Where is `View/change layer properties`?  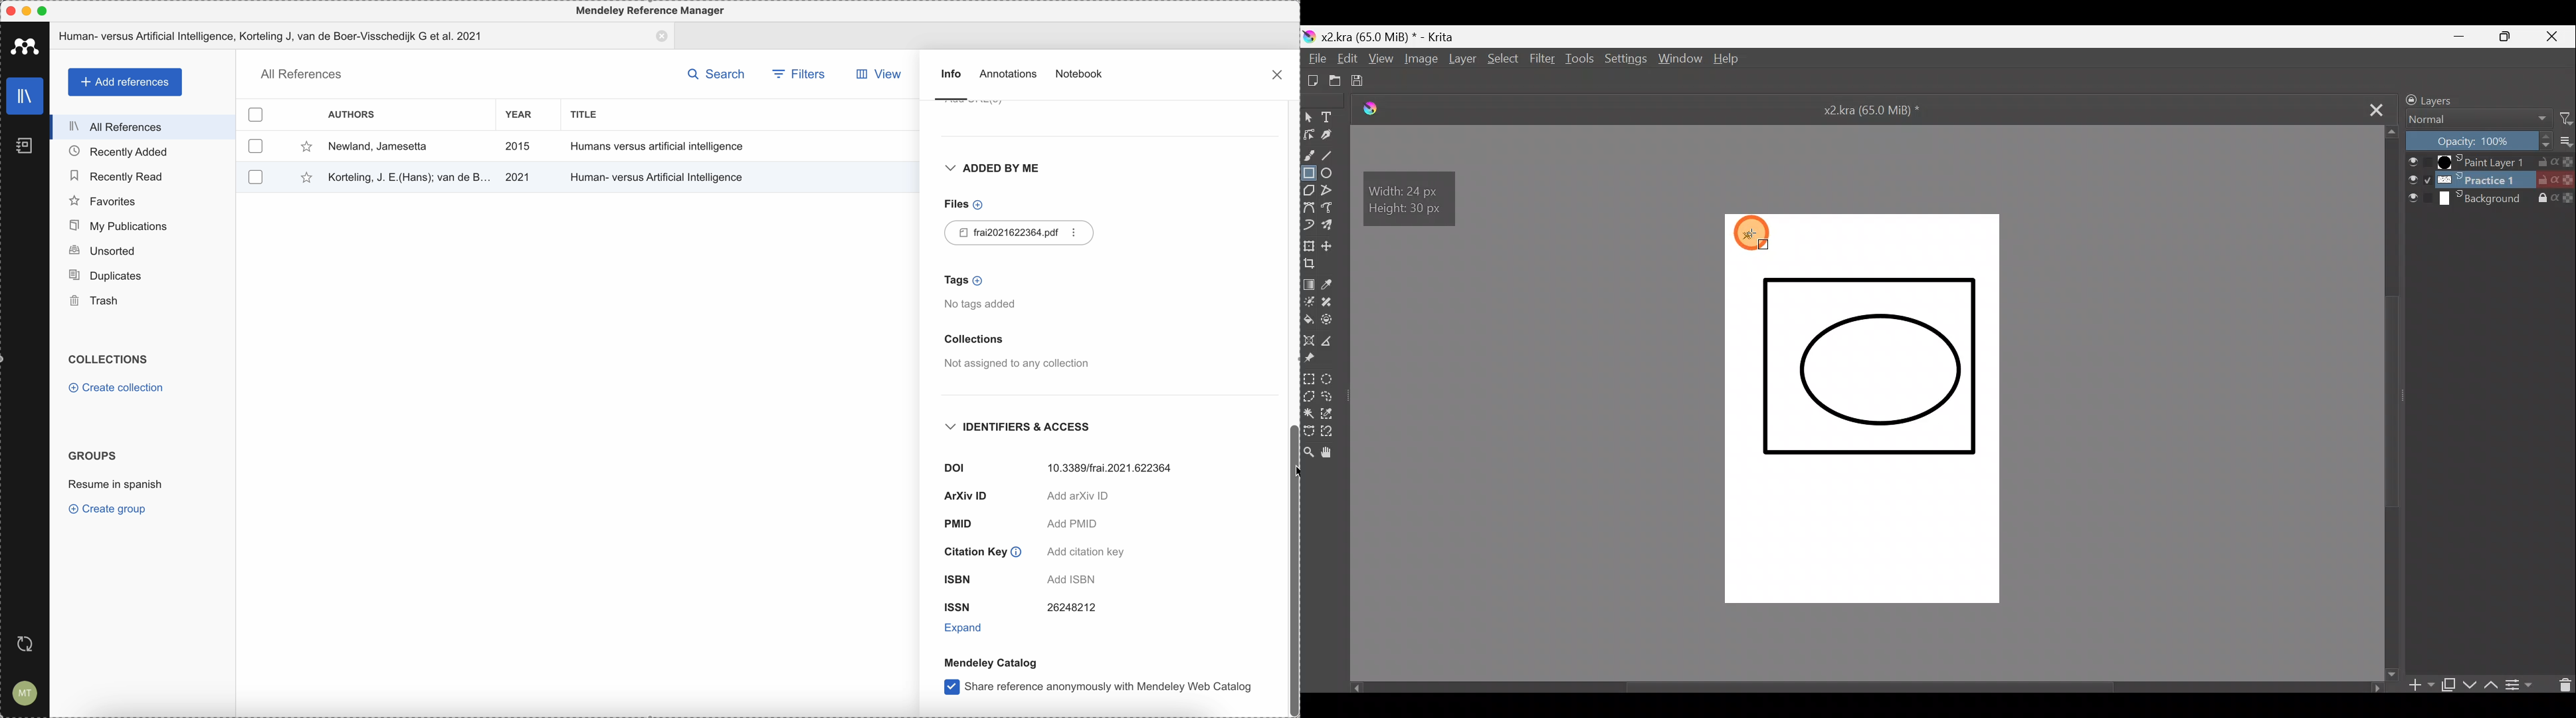 View/change layer properties is located at coordinates (2522, 685).